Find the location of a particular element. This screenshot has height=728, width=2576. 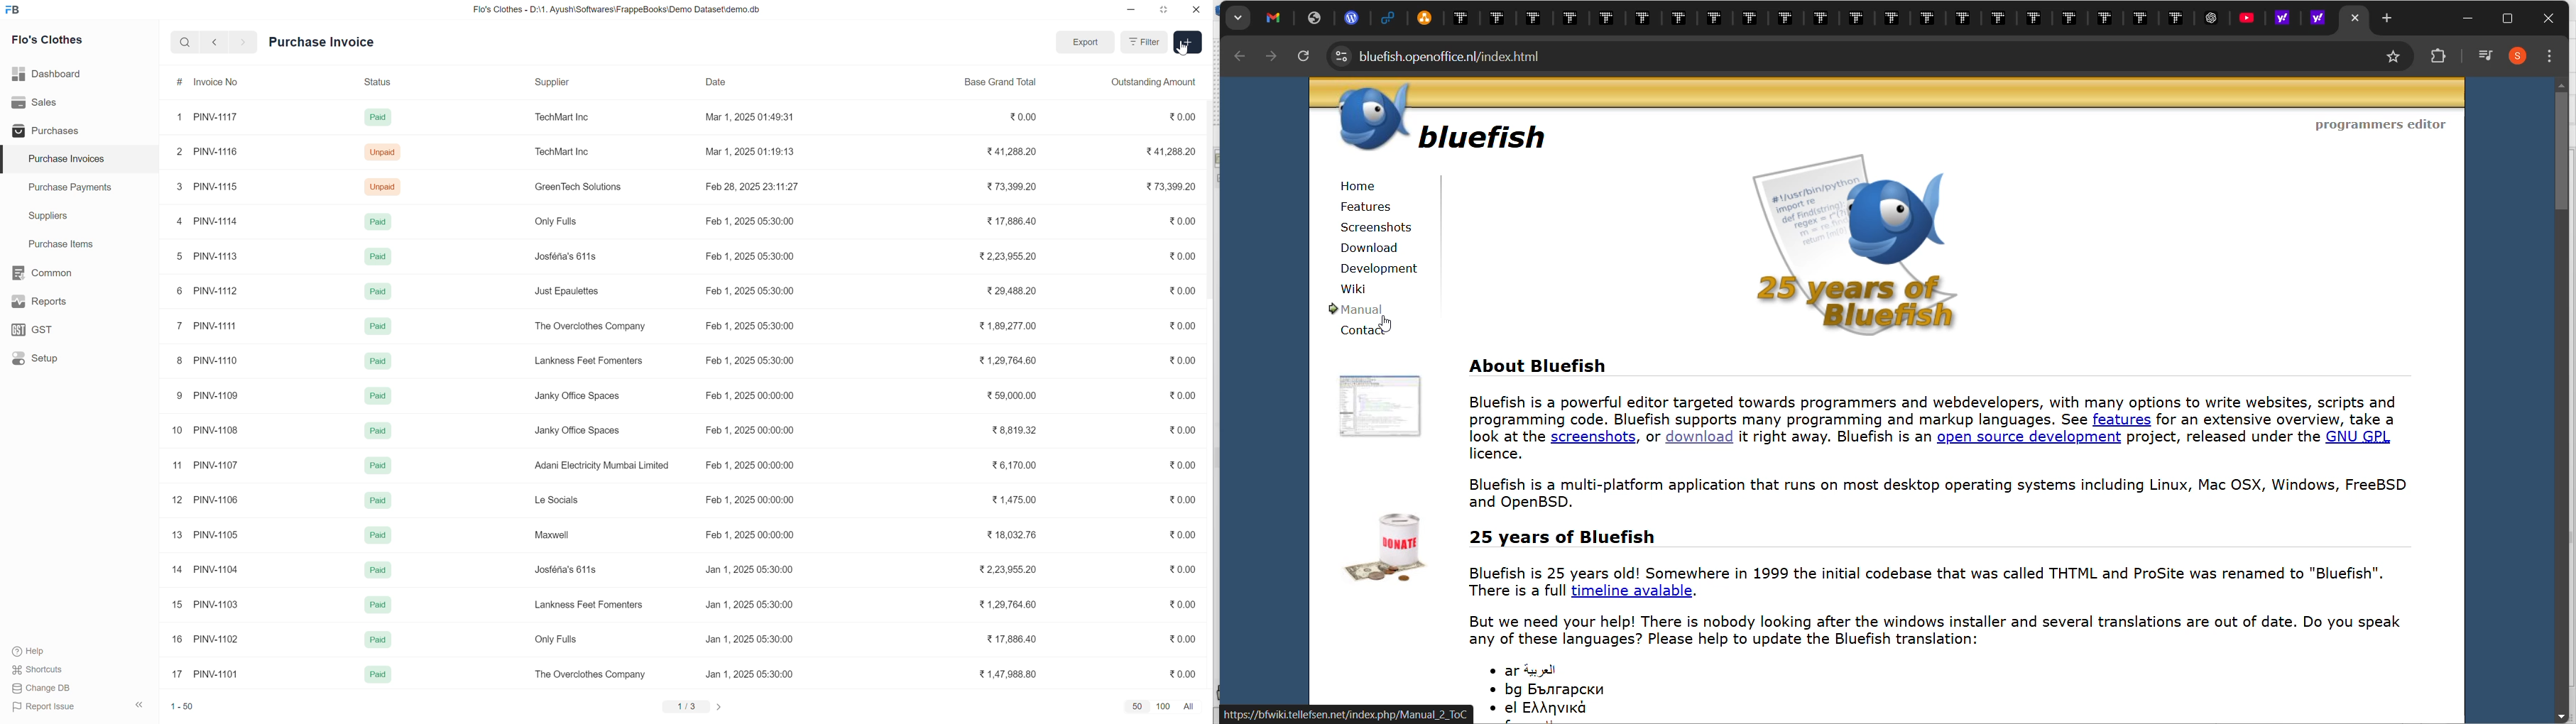

Paid is located at coordinates (379, 569).